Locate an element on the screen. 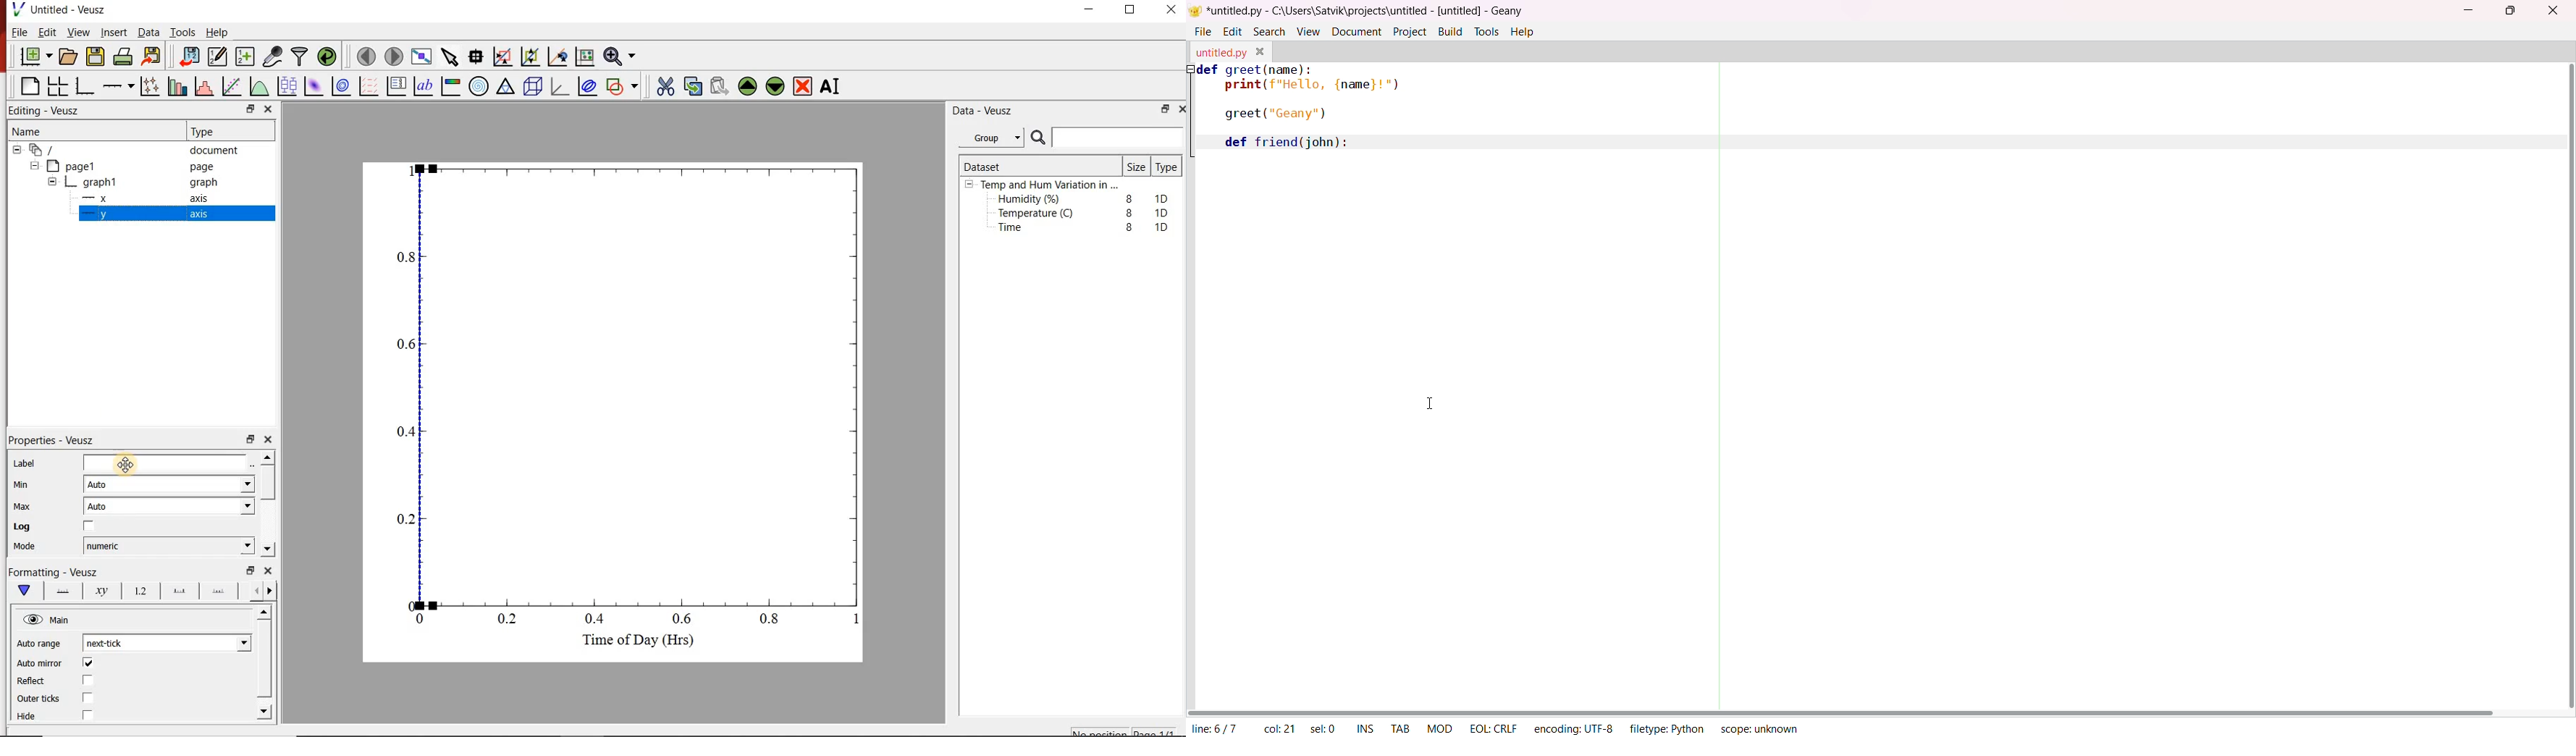 This screenshot has height=756, width=2576. import data into Veusz is located at coordinates (188, 55).